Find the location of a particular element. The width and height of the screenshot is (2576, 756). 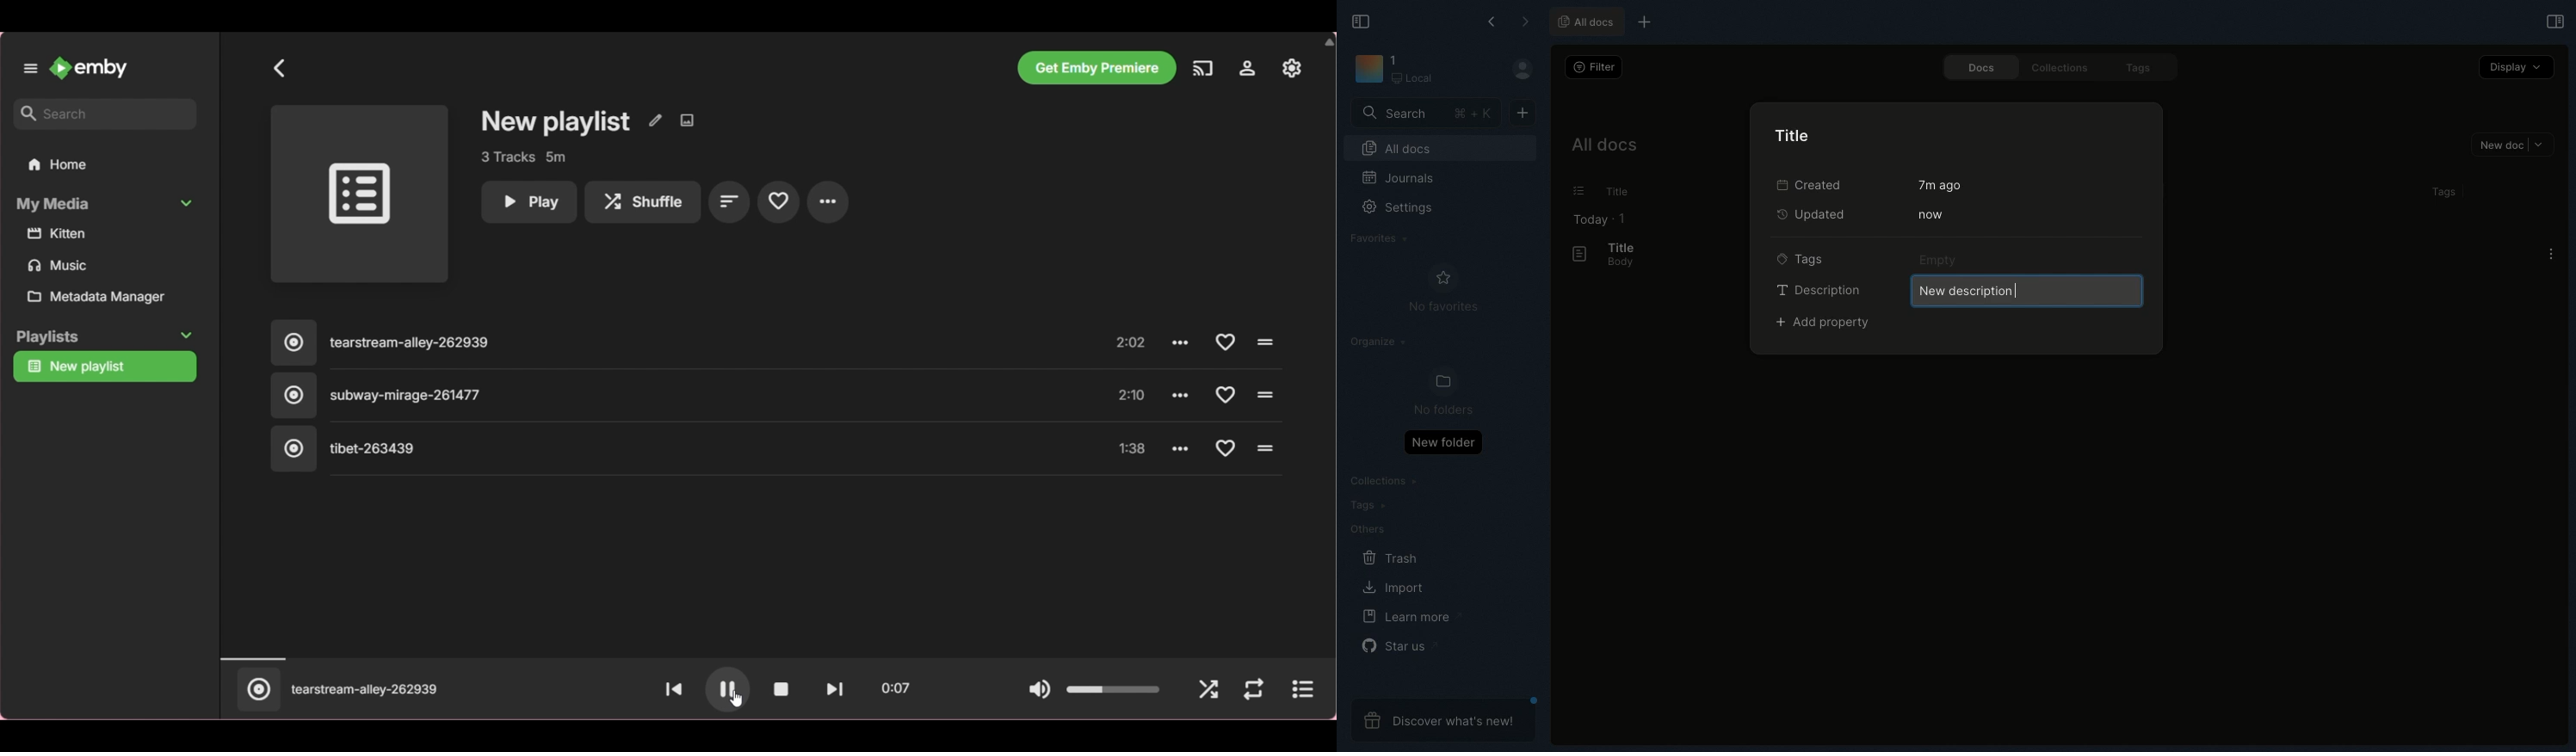

cursor is located at coordinates (2019, 293).